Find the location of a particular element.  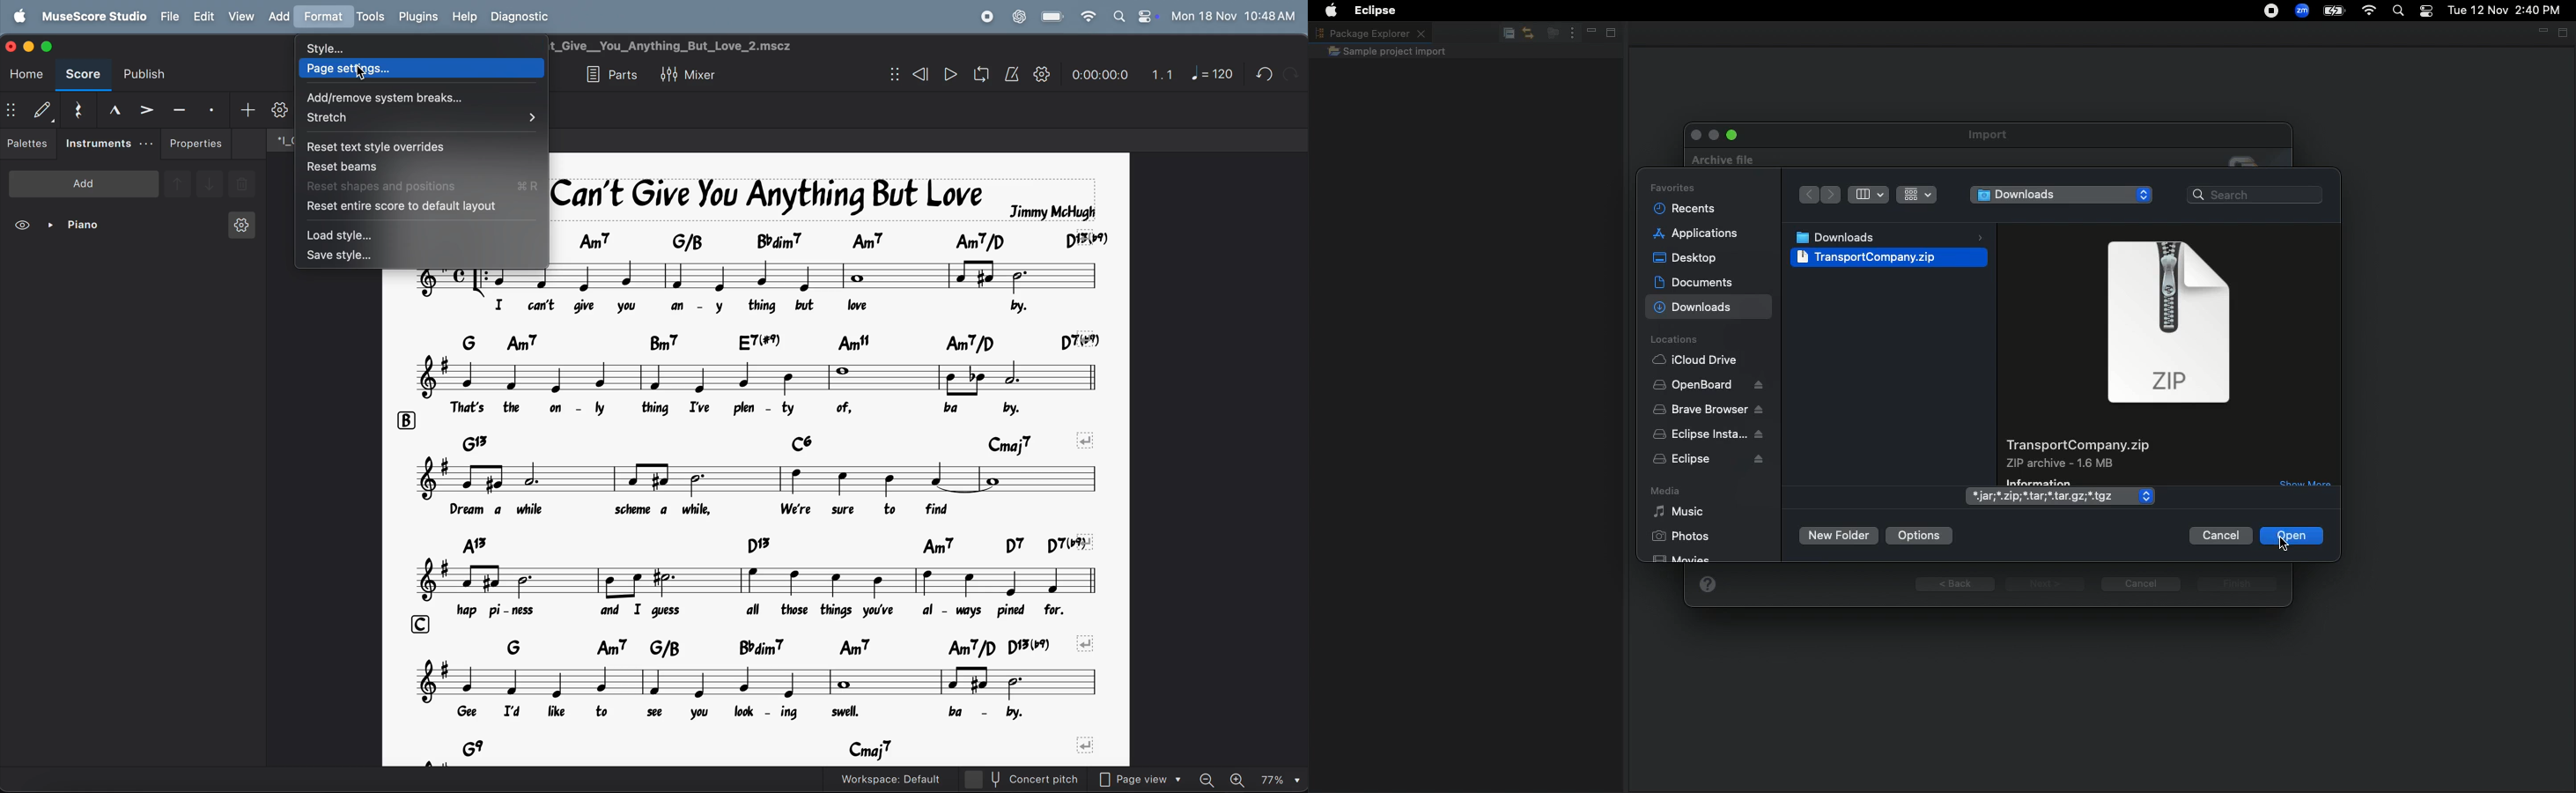

Downloads is located at coordinates (1701, 309).